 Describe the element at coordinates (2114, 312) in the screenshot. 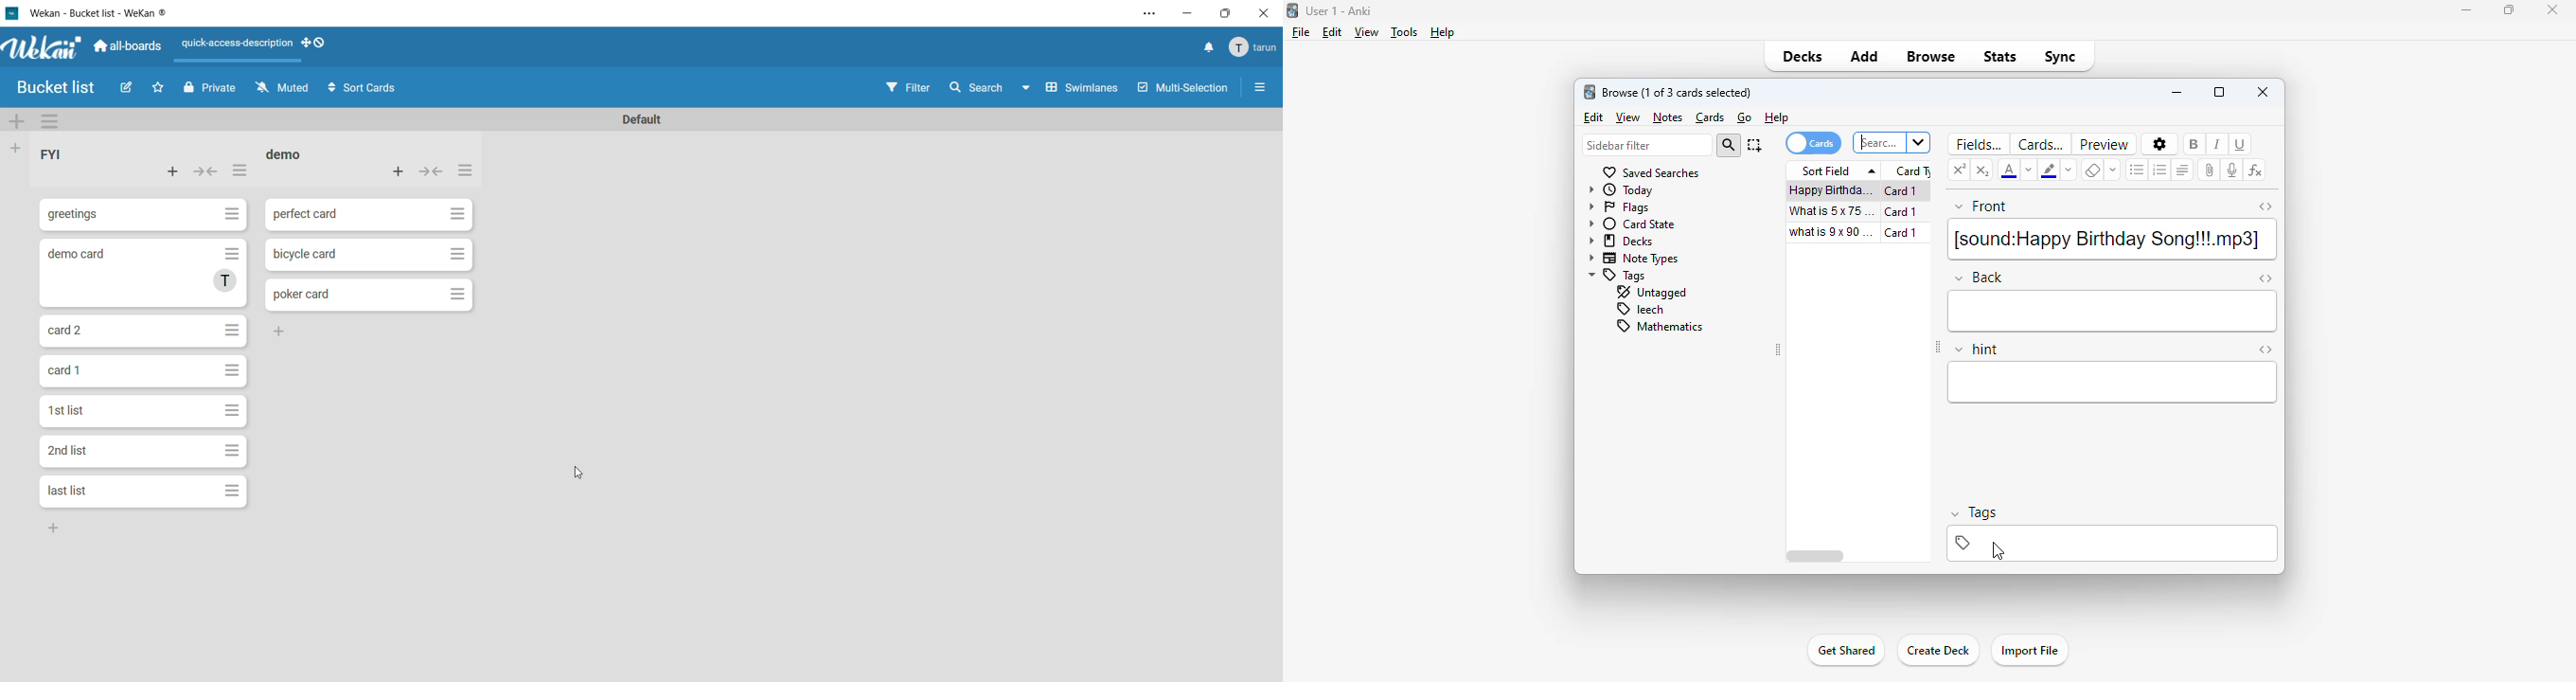

I see `back` at that location.